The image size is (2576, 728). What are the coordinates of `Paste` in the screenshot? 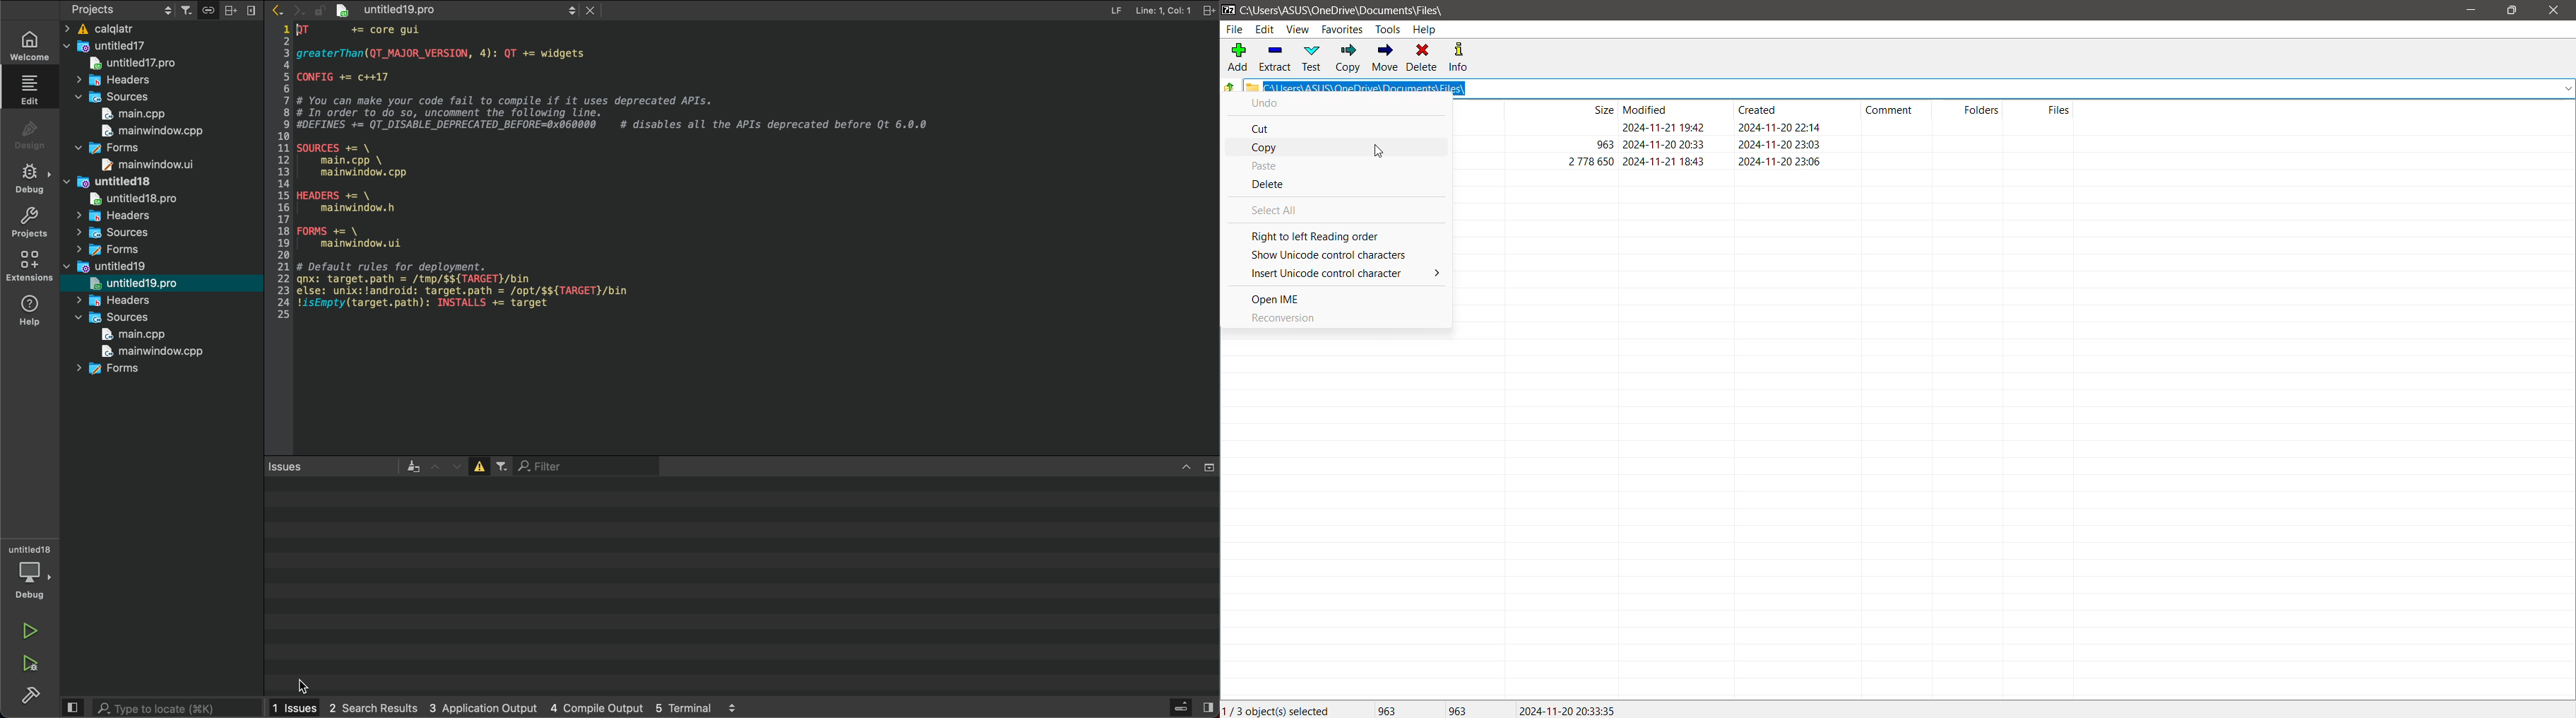 It's located at (1265, 166).